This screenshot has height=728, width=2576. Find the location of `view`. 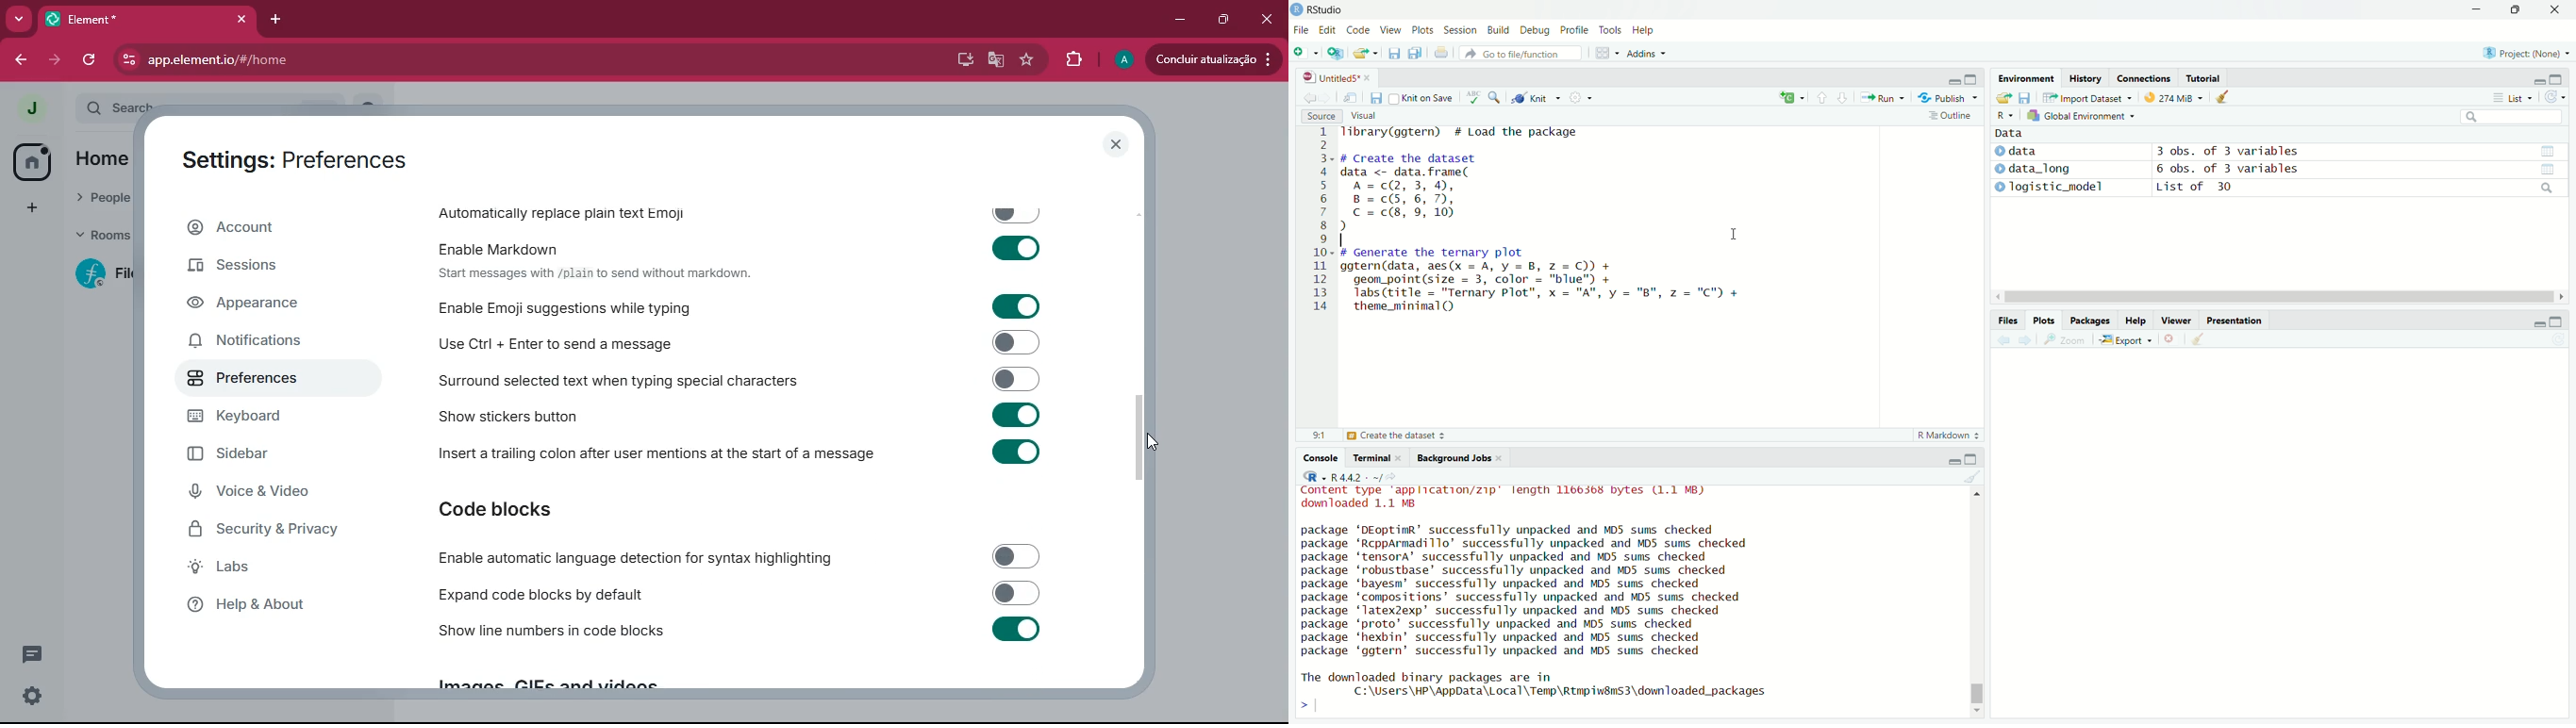

view is located at coordinates (1352, 98).